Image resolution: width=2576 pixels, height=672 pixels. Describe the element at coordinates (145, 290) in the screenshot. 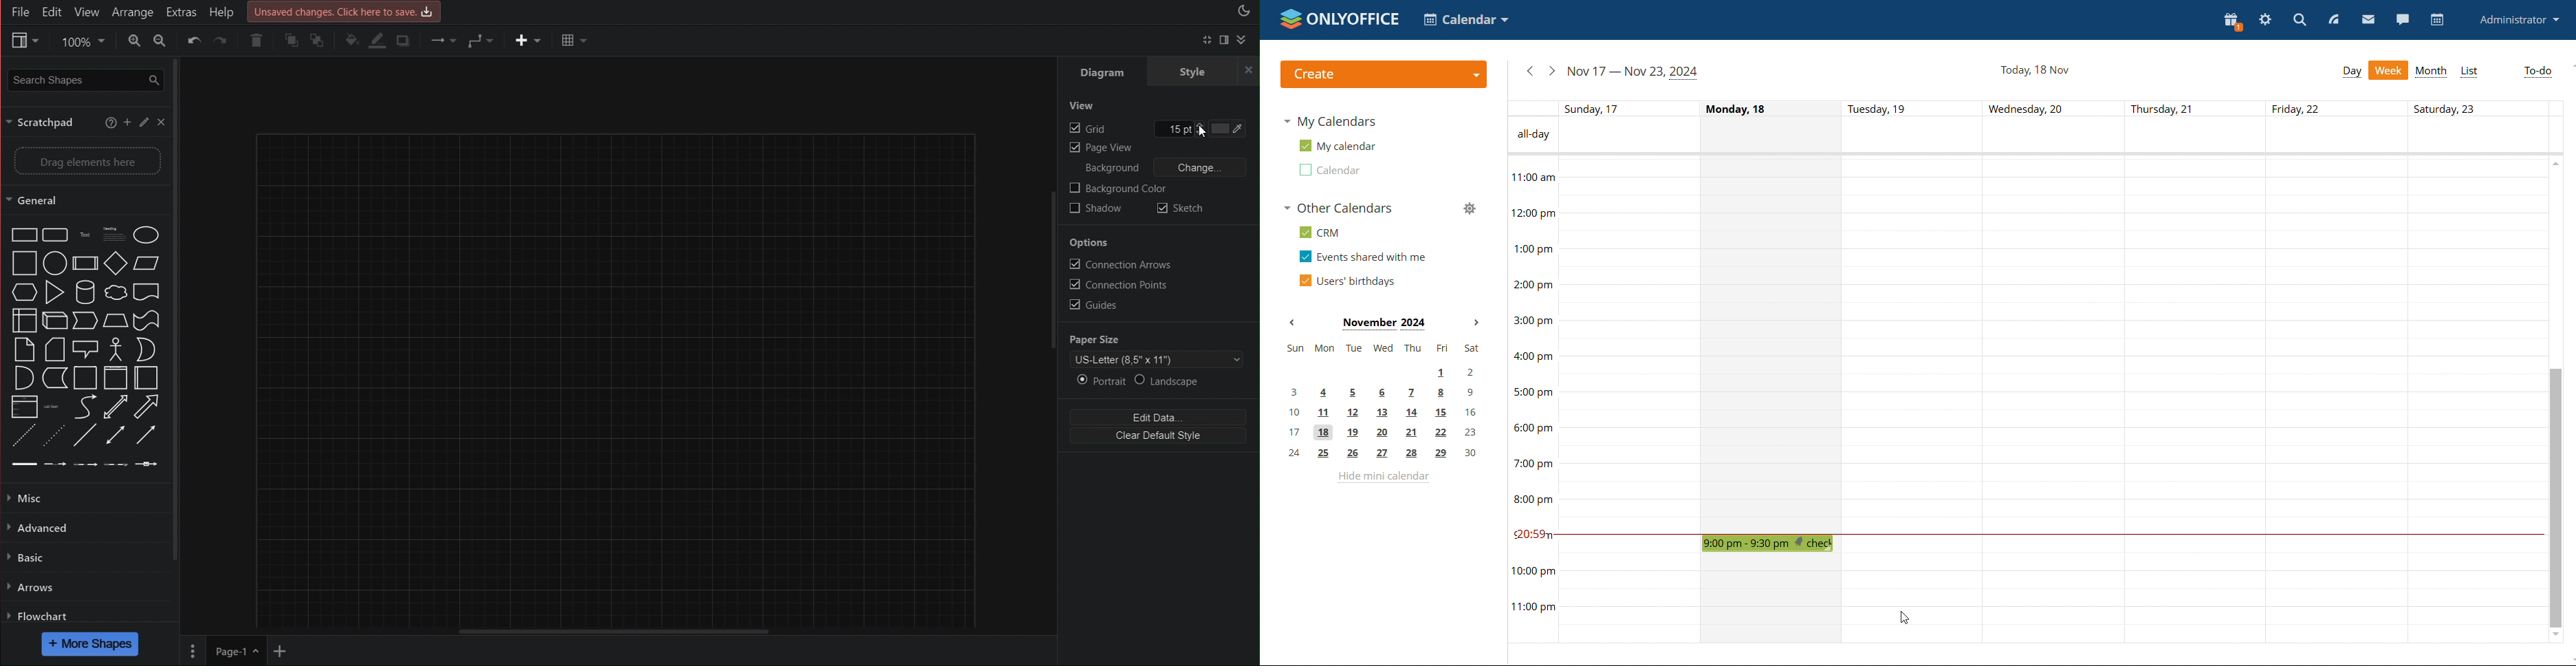

I see `` at that location.